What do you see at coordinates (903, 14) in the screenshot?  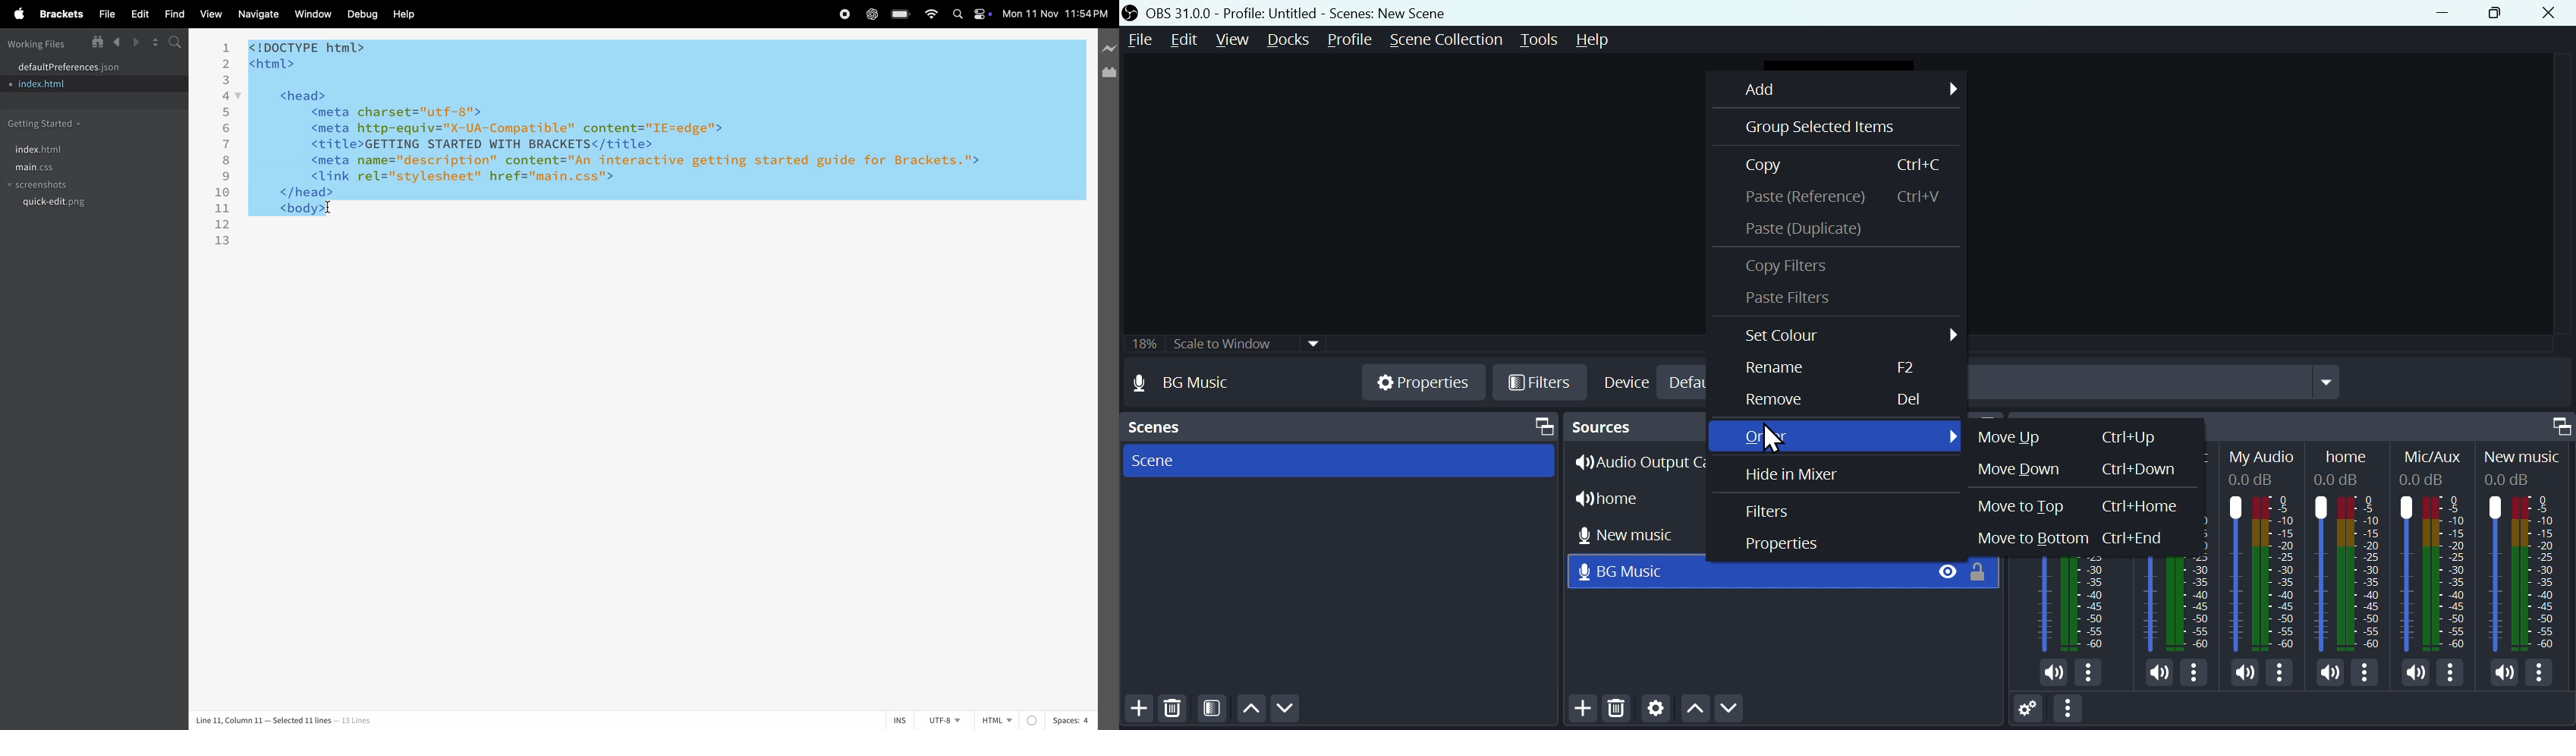 I see `battery` at bounding box center [903, 14].